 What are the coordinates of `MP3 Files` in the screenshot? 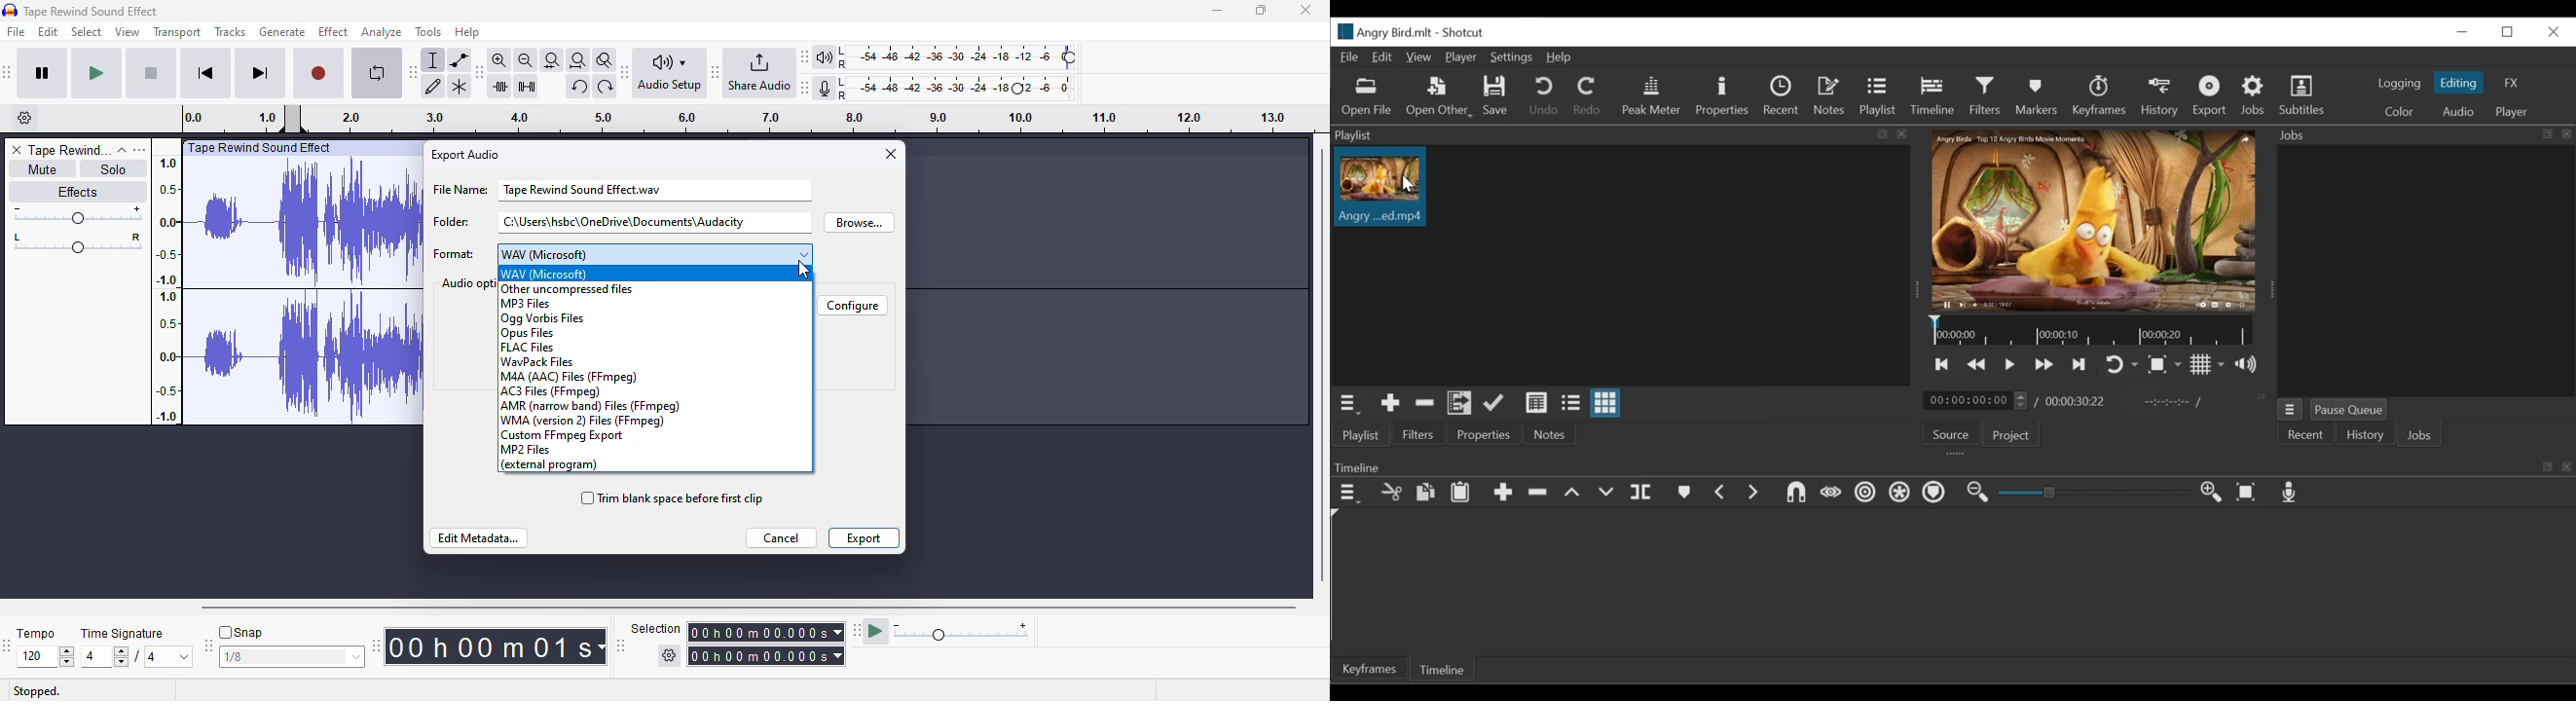 It's located at (525, 304).